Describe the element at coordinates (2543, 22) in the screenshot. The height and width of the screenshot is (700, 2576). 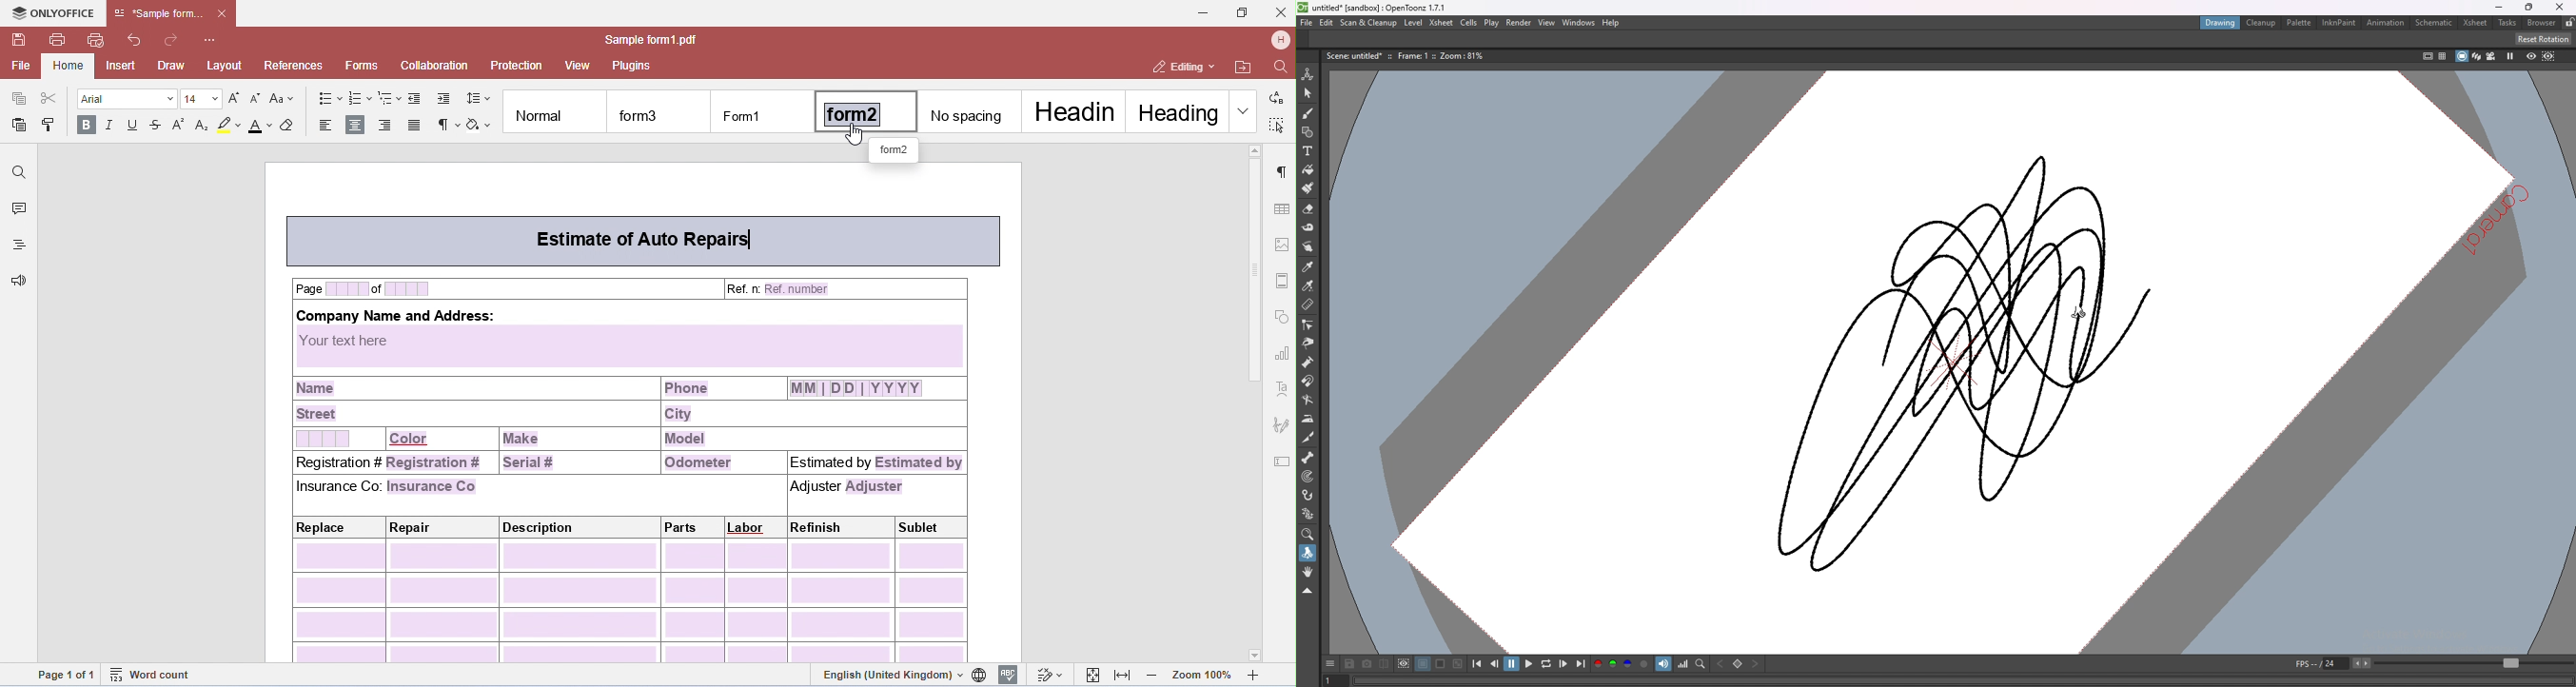
I see `browser` at that location.